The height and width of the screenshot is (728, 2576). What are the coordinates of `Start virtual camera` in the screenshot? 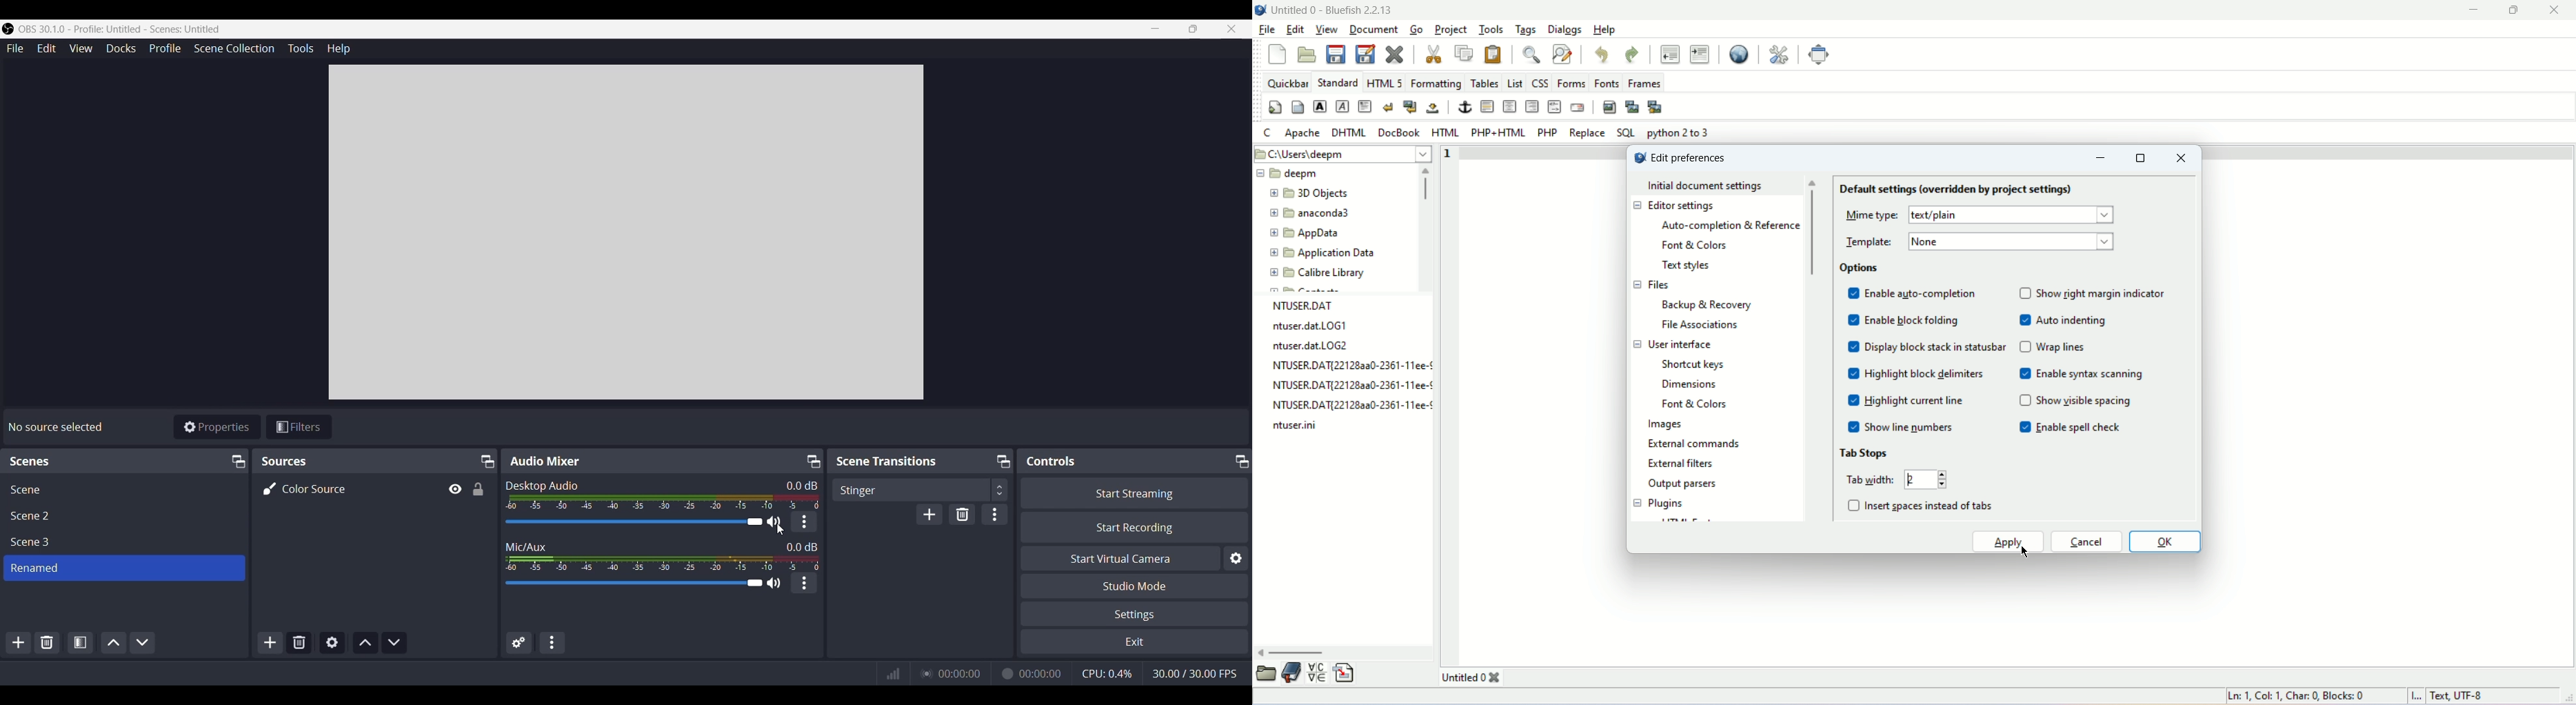 It's located at (1120, 557).